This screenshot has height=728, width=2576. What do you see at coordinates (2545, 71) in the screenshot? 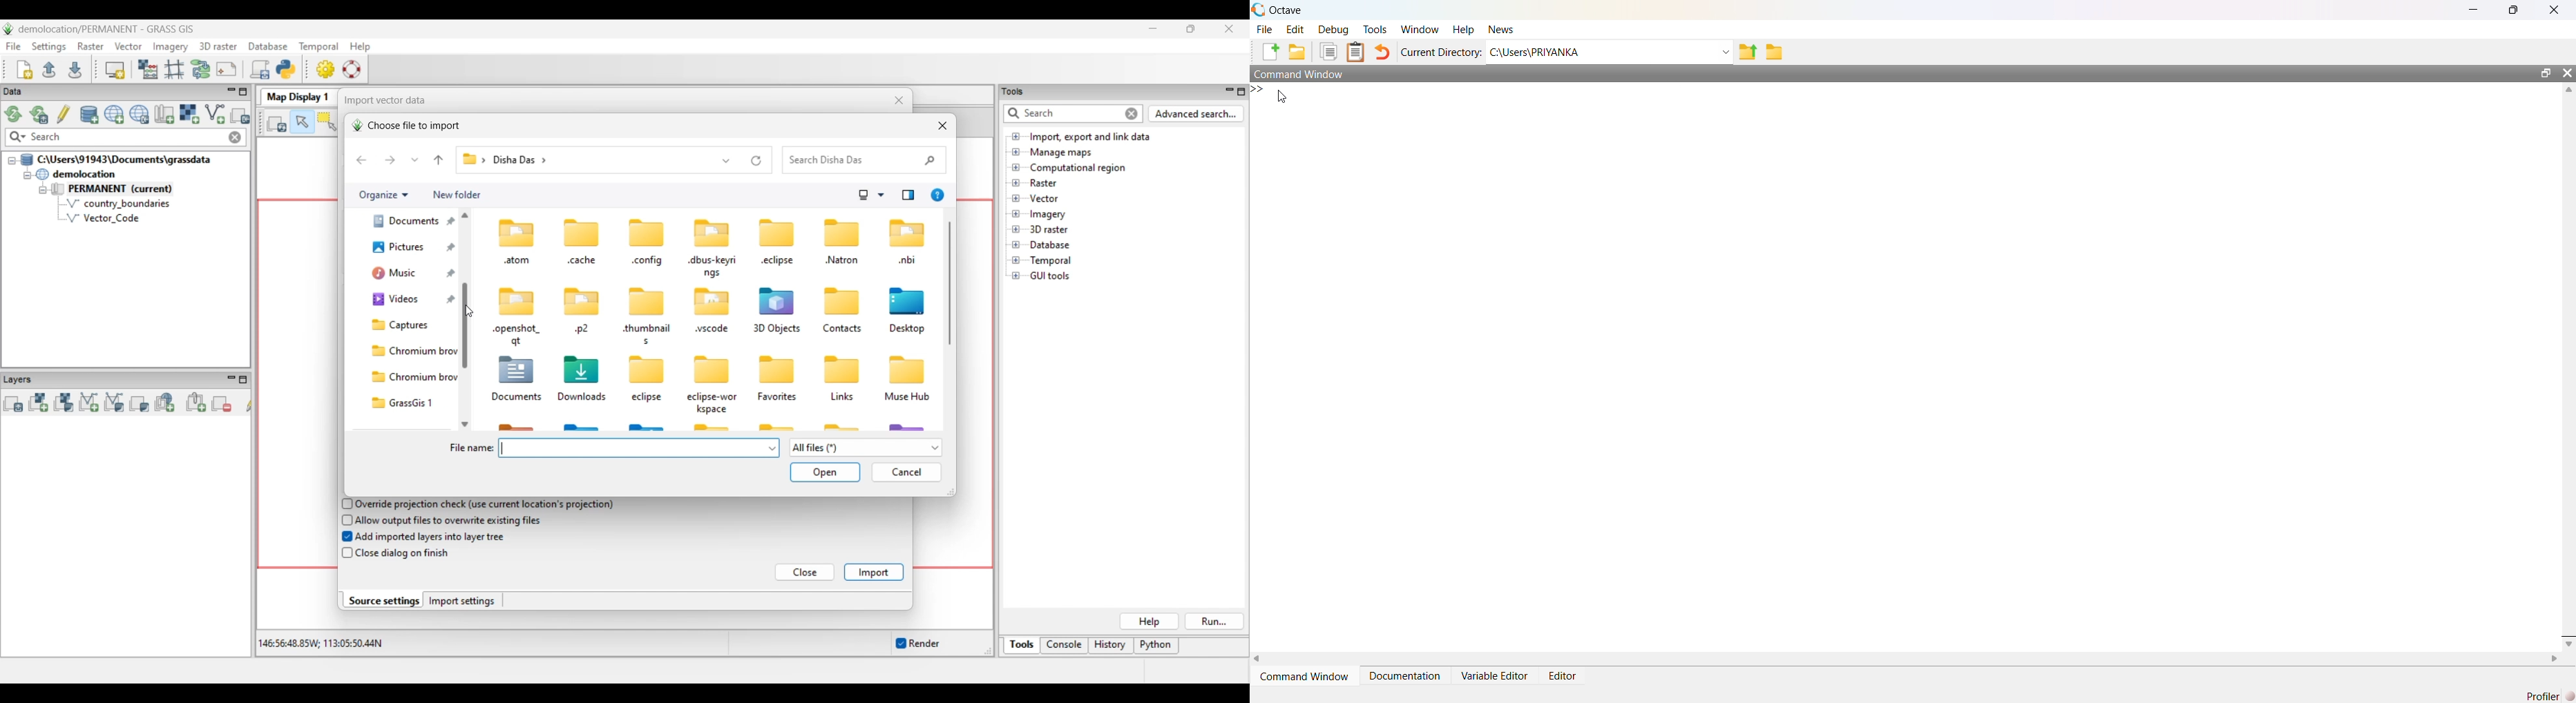
I see `open in separate window` at bounding box center [2545, 71].